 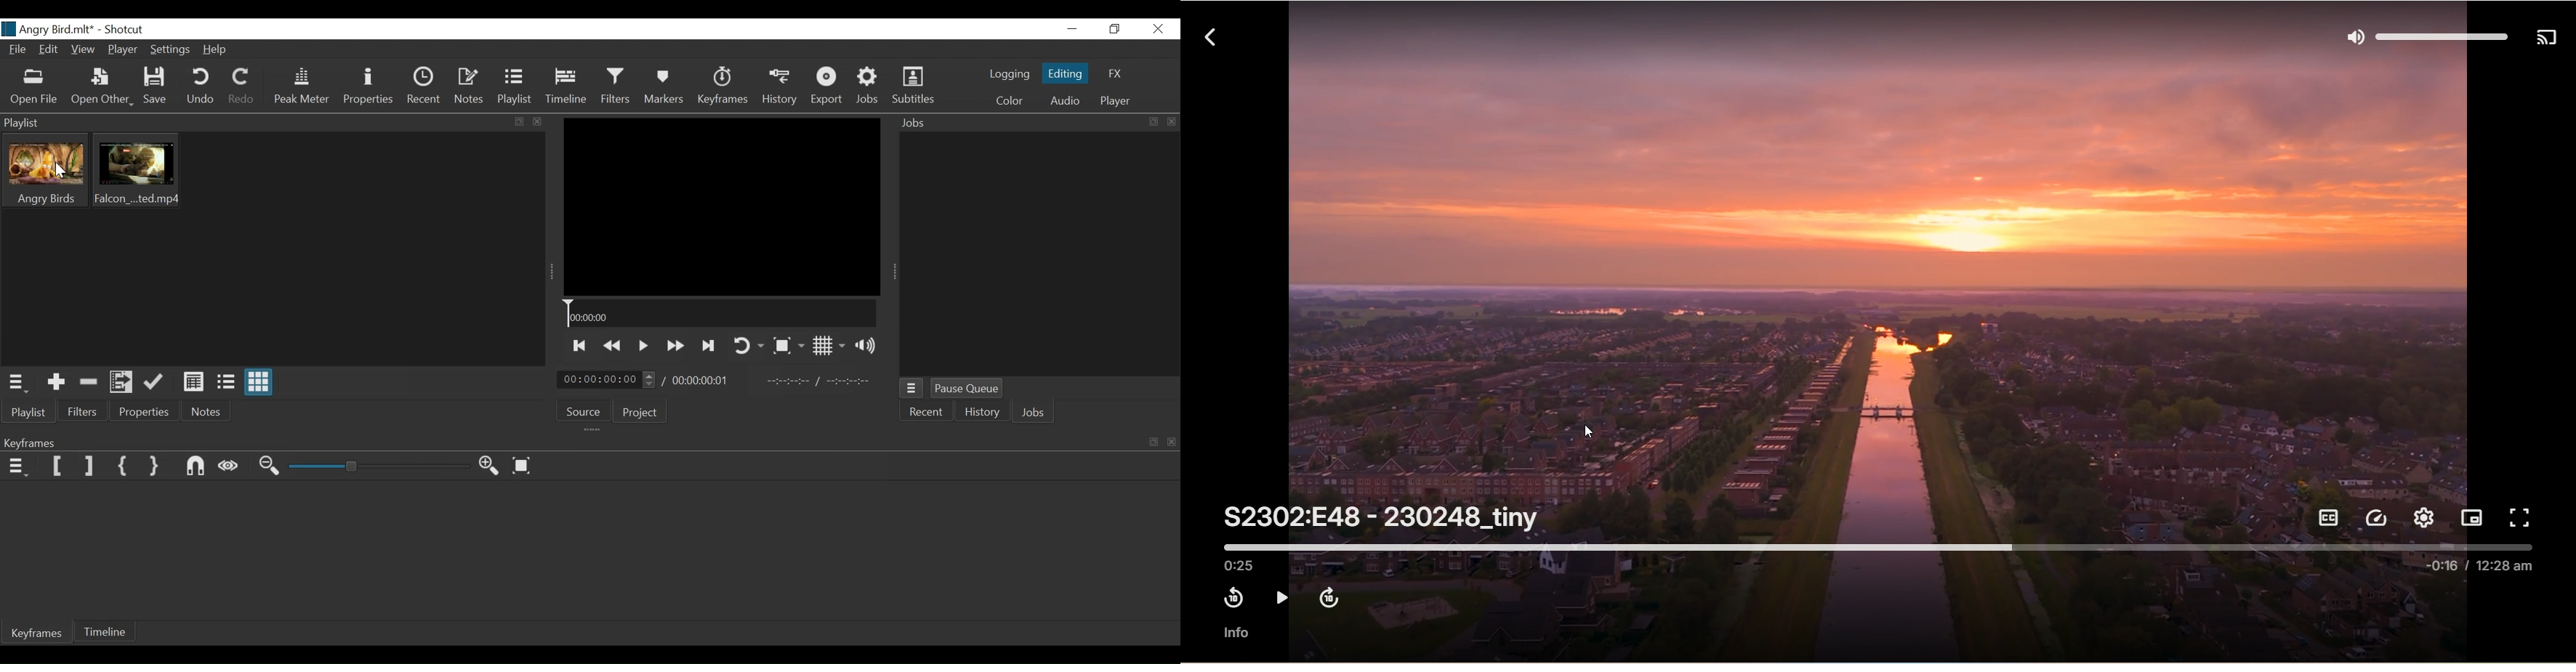 I want to click on Player, so click(x=122, y=49).